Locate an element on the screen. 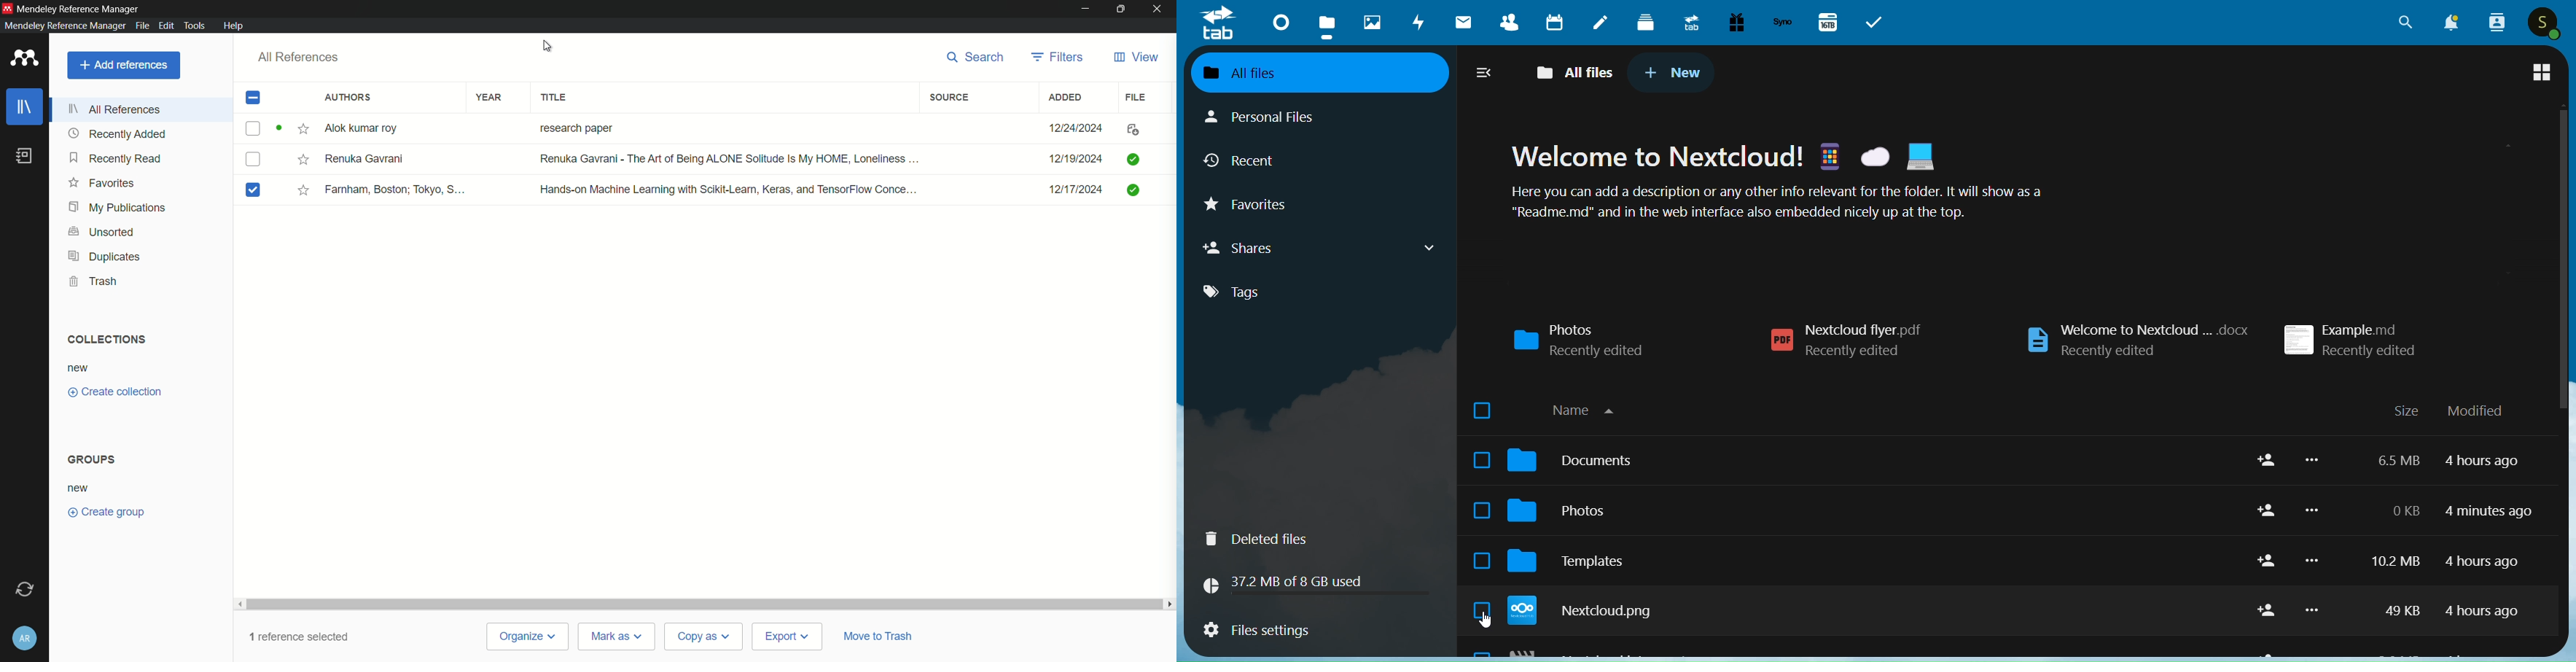 This screenshot has width=2576, height=672. mail is located at coordinates (1464, 23).